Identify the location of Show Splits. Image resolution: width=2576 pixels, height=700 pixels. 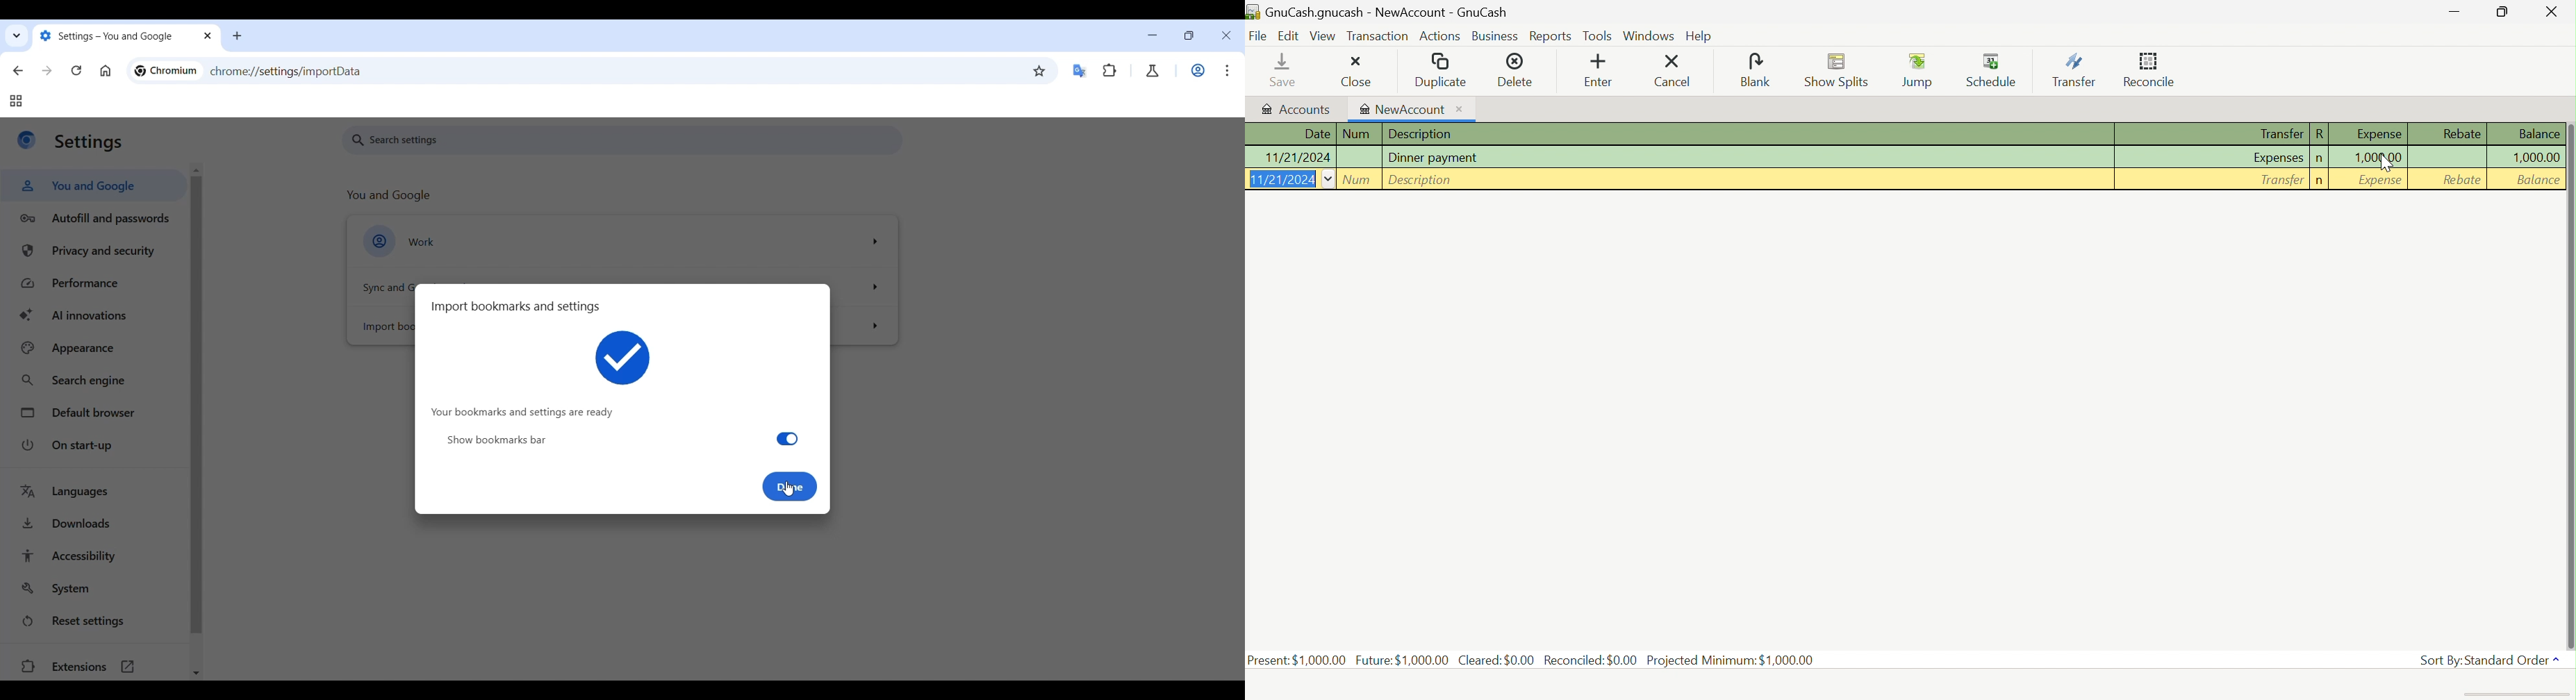
(1838, 71).